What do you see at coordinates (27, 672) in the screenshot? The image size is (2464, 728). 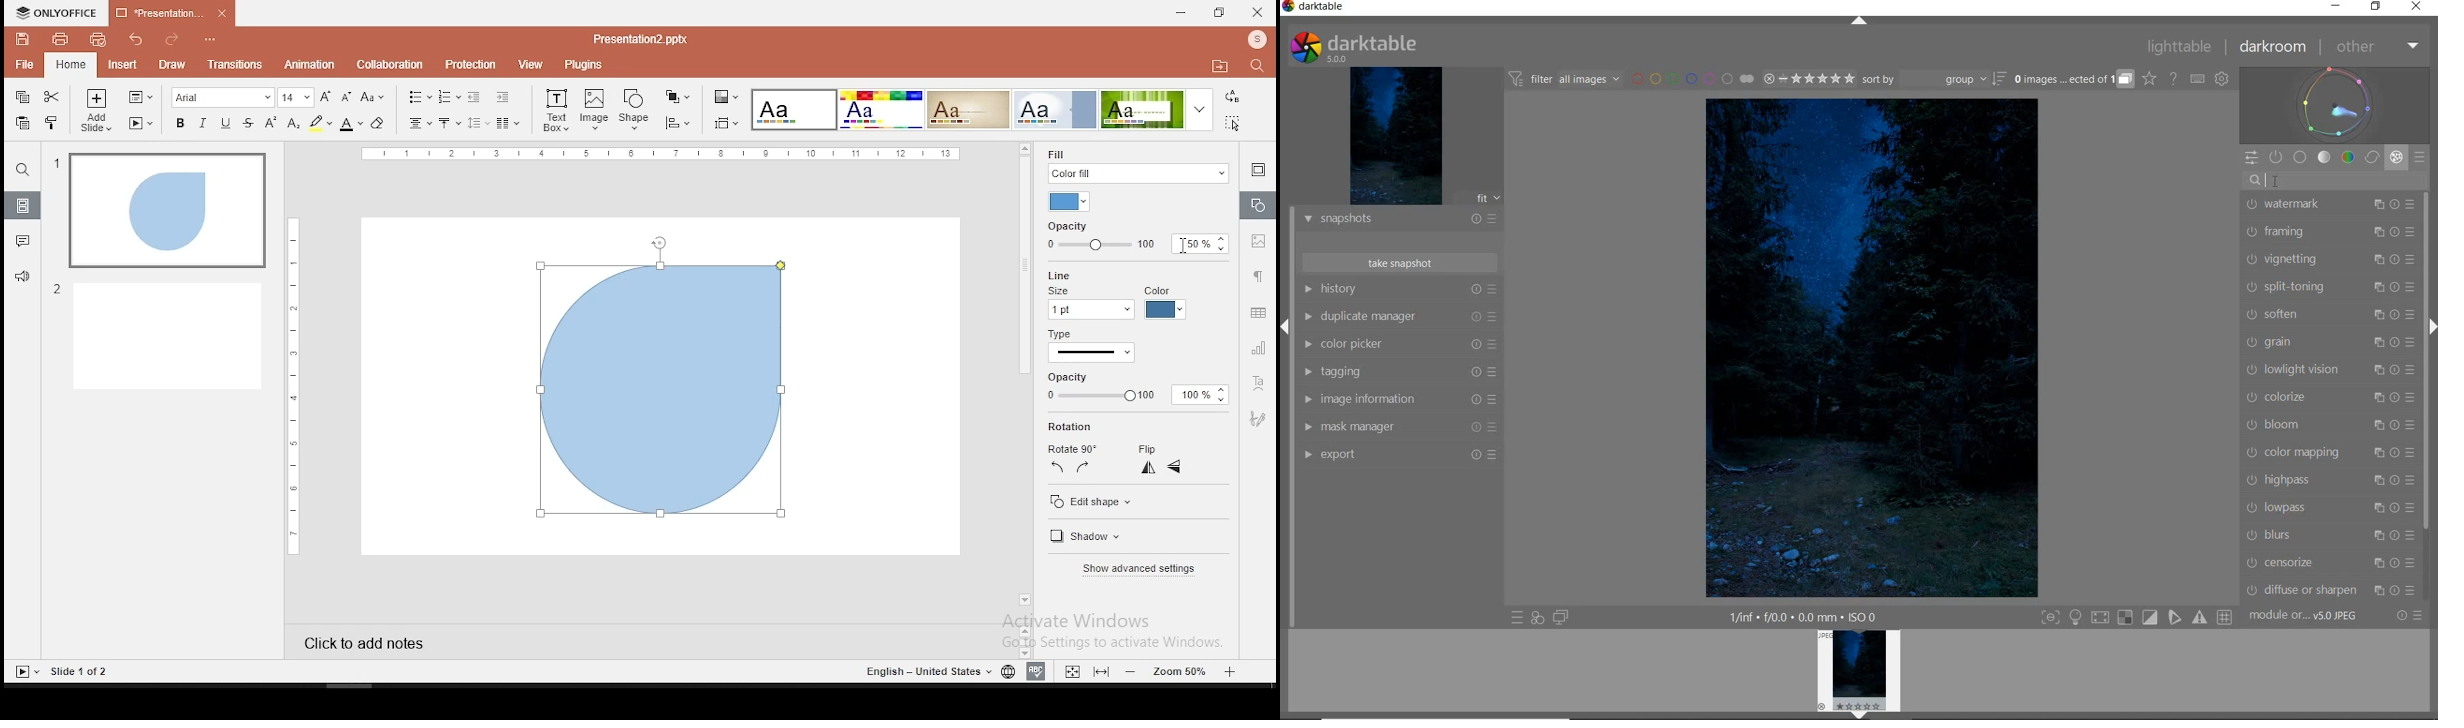 I see `start slideshow` at bounding box center [27, 672].